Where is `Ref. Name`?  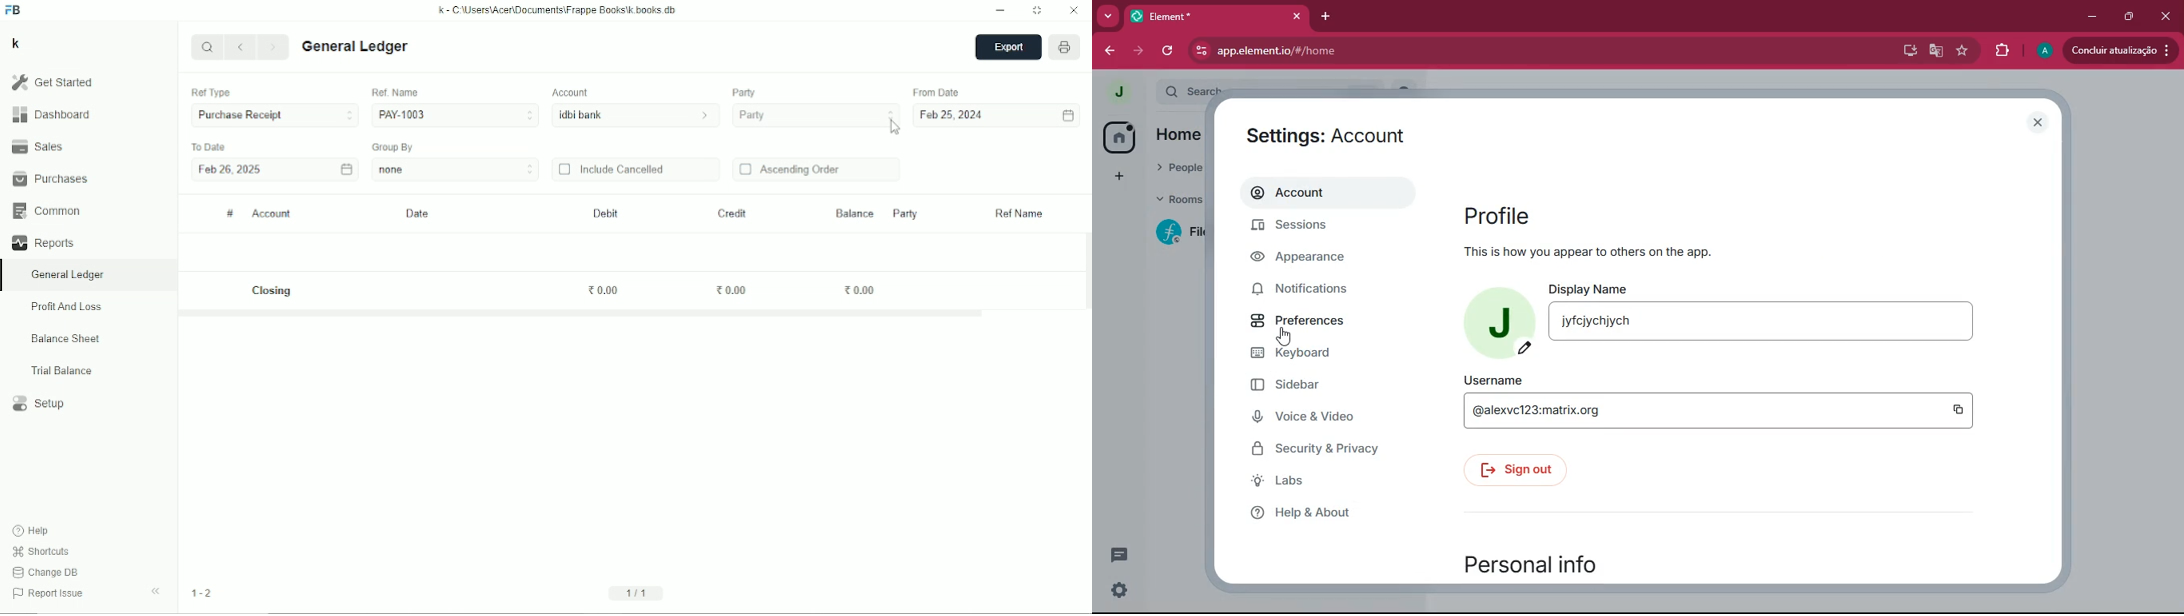 Ref. Name is located at coordinates (395, 92).